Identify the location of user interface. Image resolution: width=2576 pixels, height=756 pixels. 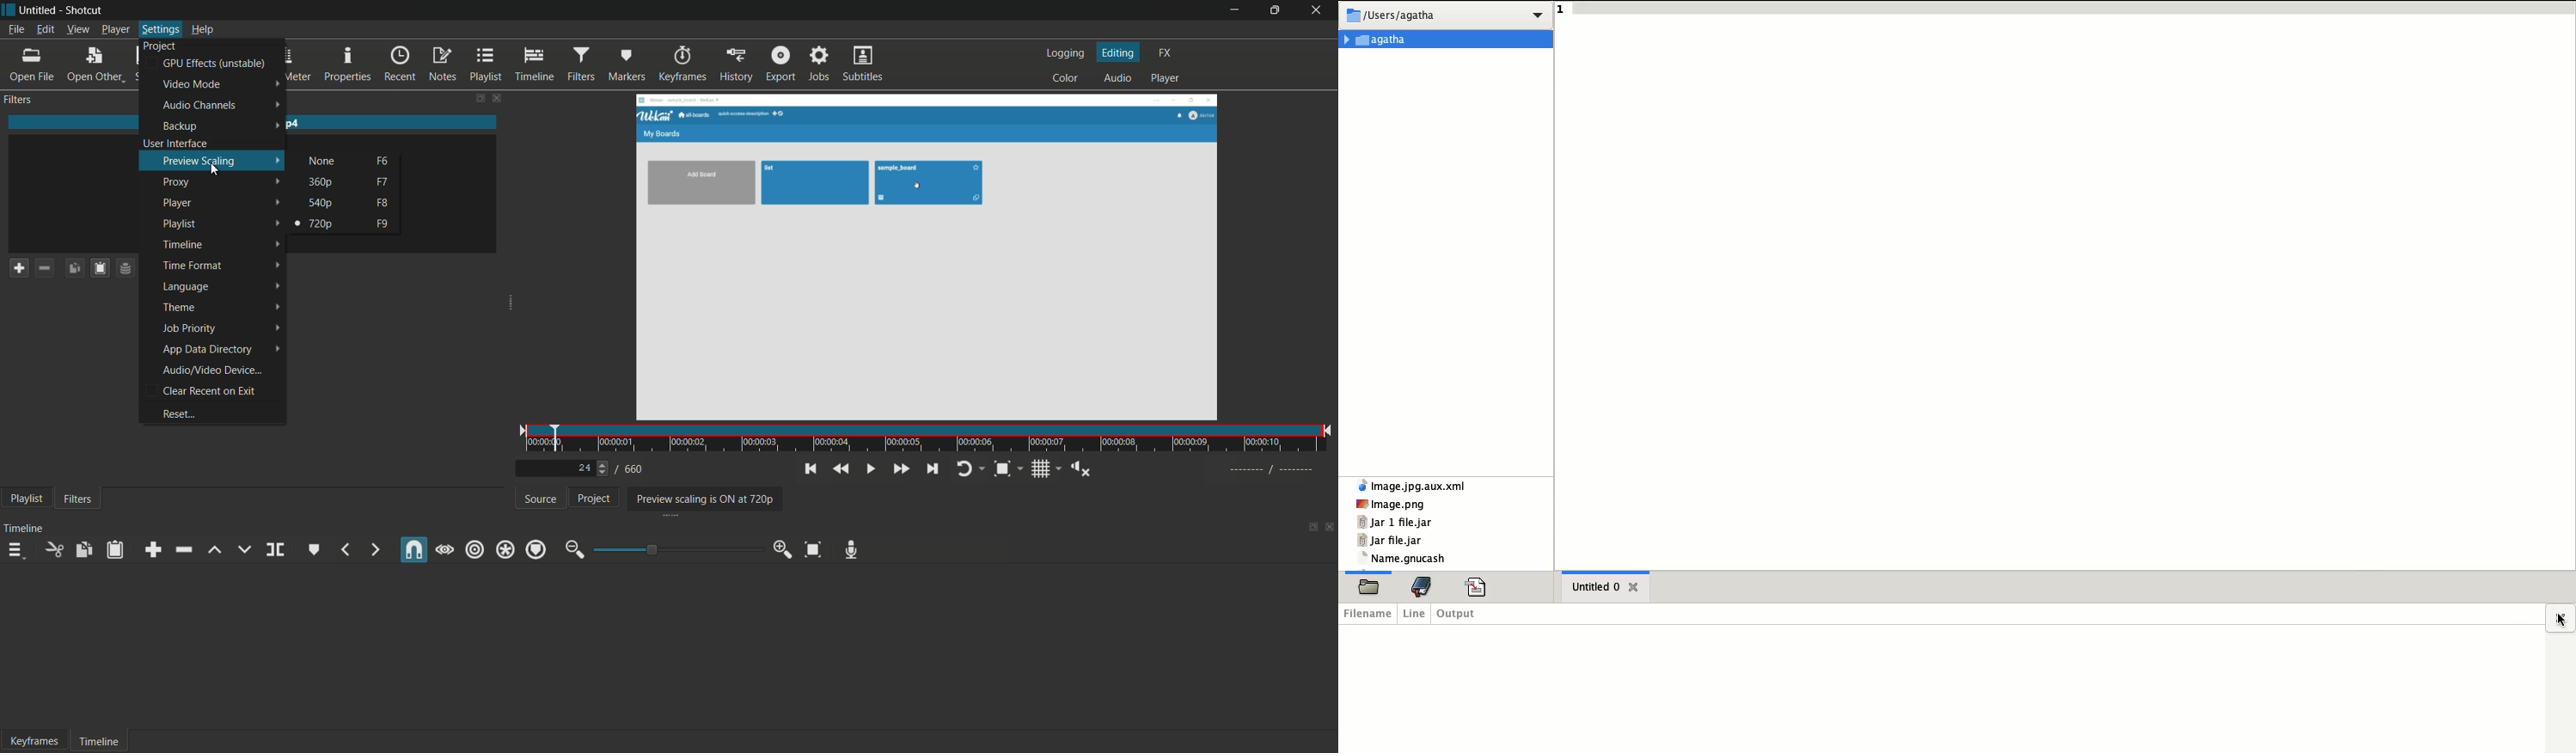
(175, 143).